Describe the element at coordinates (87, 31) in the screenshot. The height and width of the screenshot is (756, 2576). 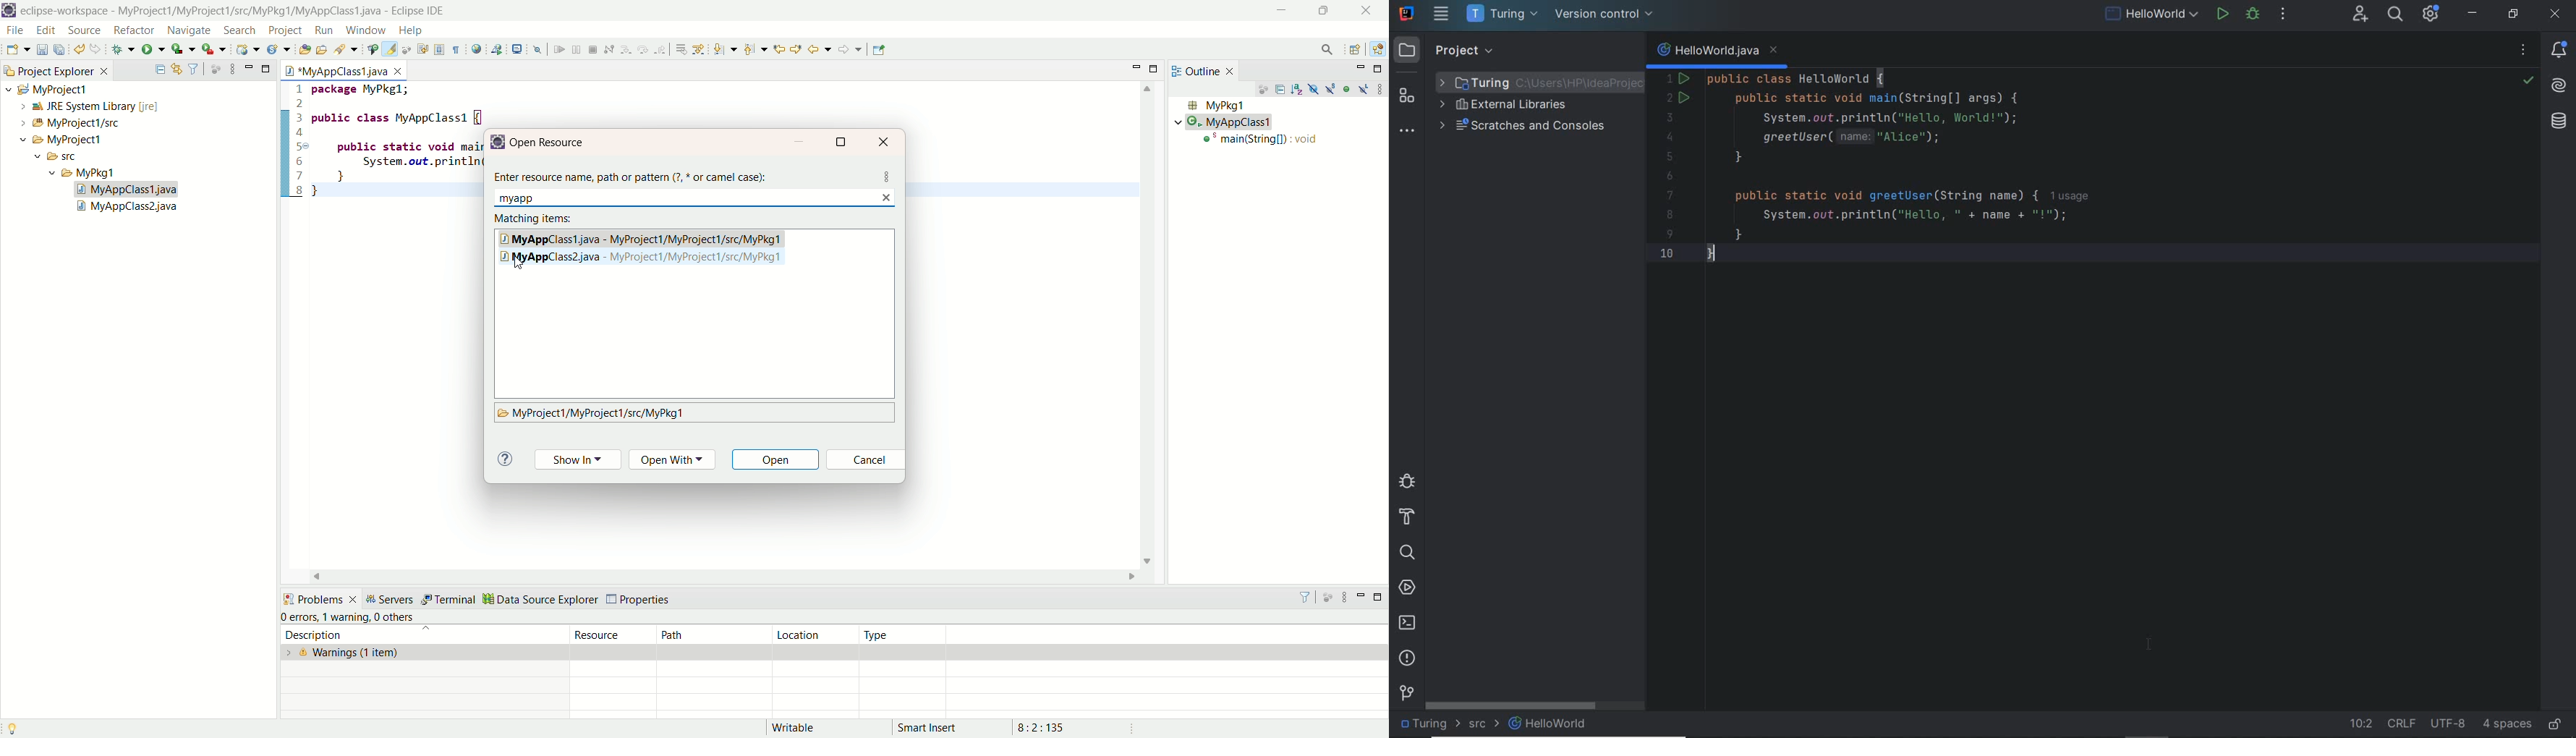
I see `source` at that location.